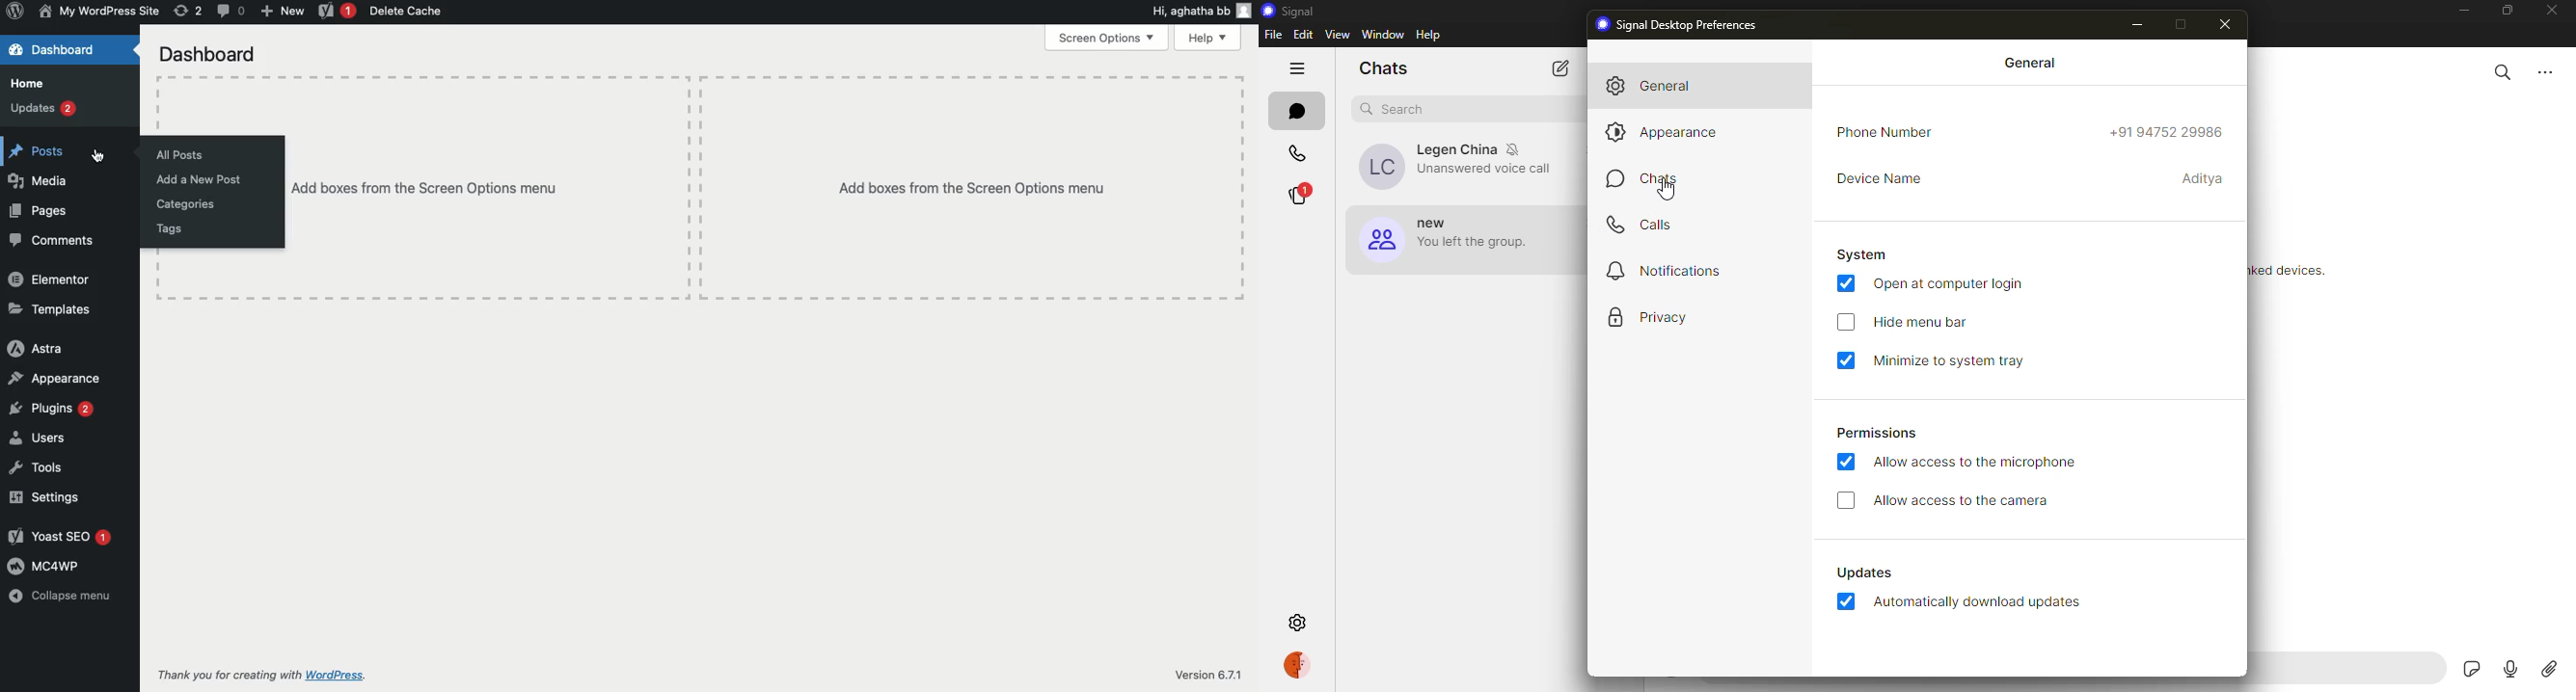  What do you see at coordinates (62, 596) in the screenshot?
I see `Collapse menu` at bounding box center [62, 596].